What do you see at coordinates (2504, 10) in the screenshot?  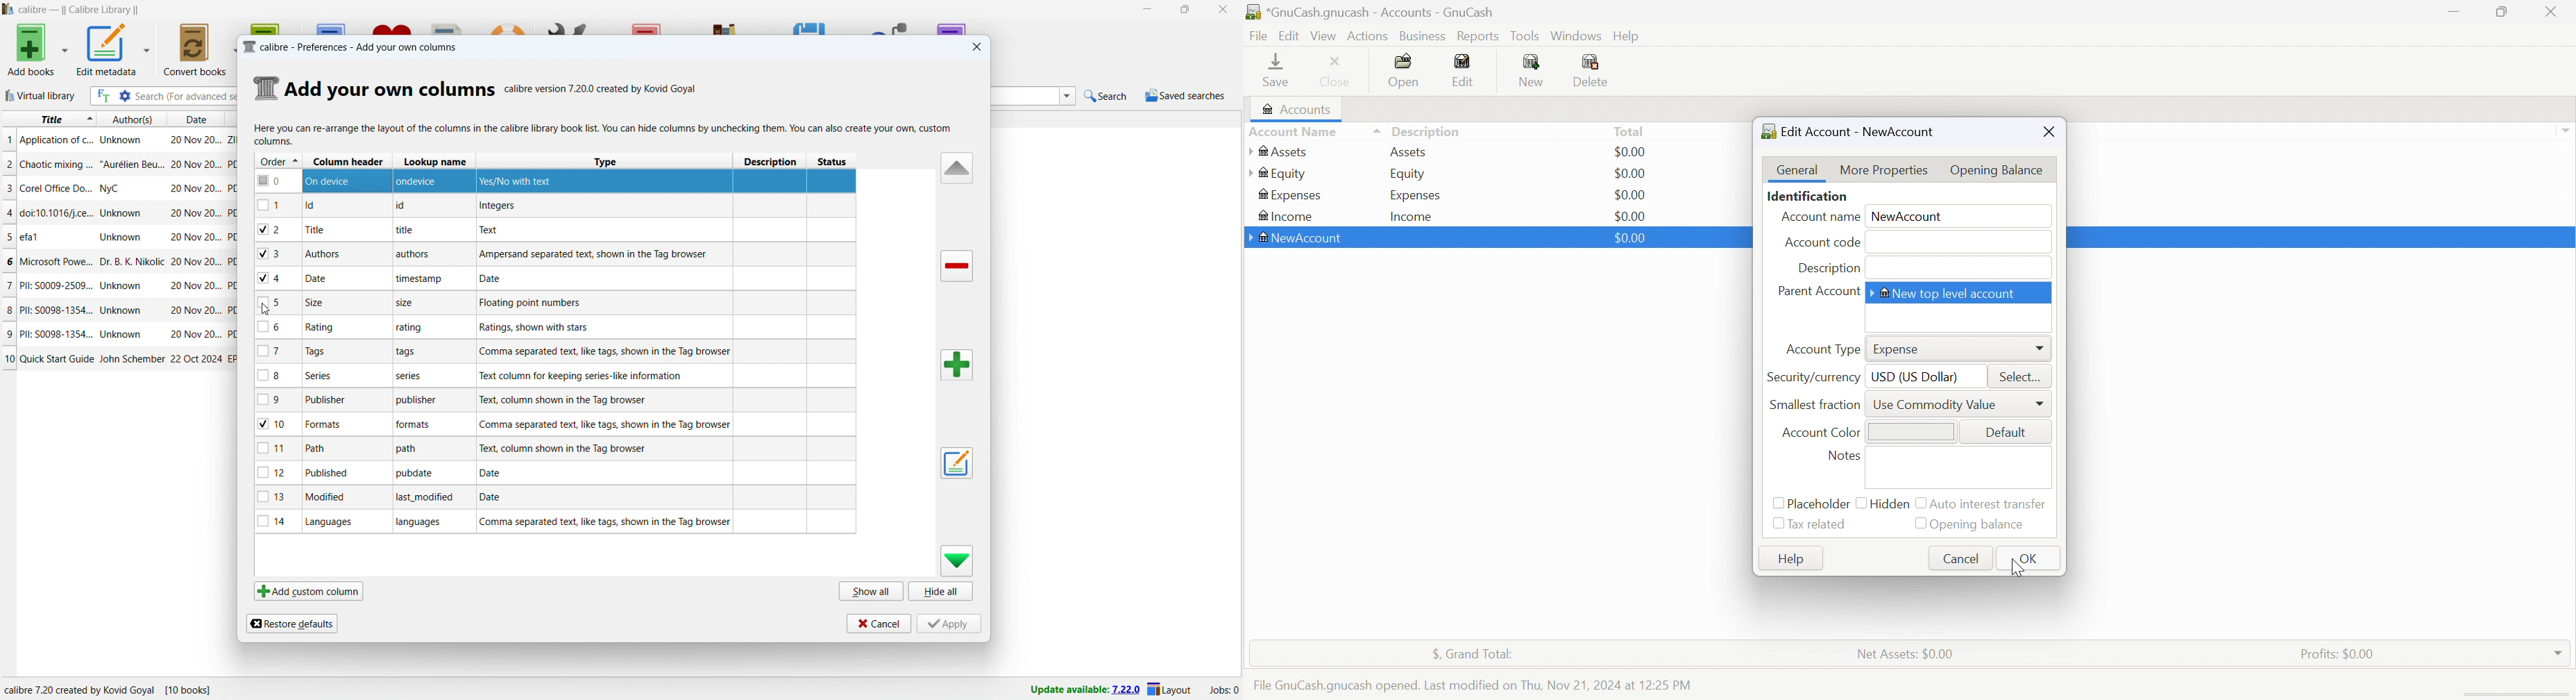 I see `Restore Down` at bounding box center [2504, 10].